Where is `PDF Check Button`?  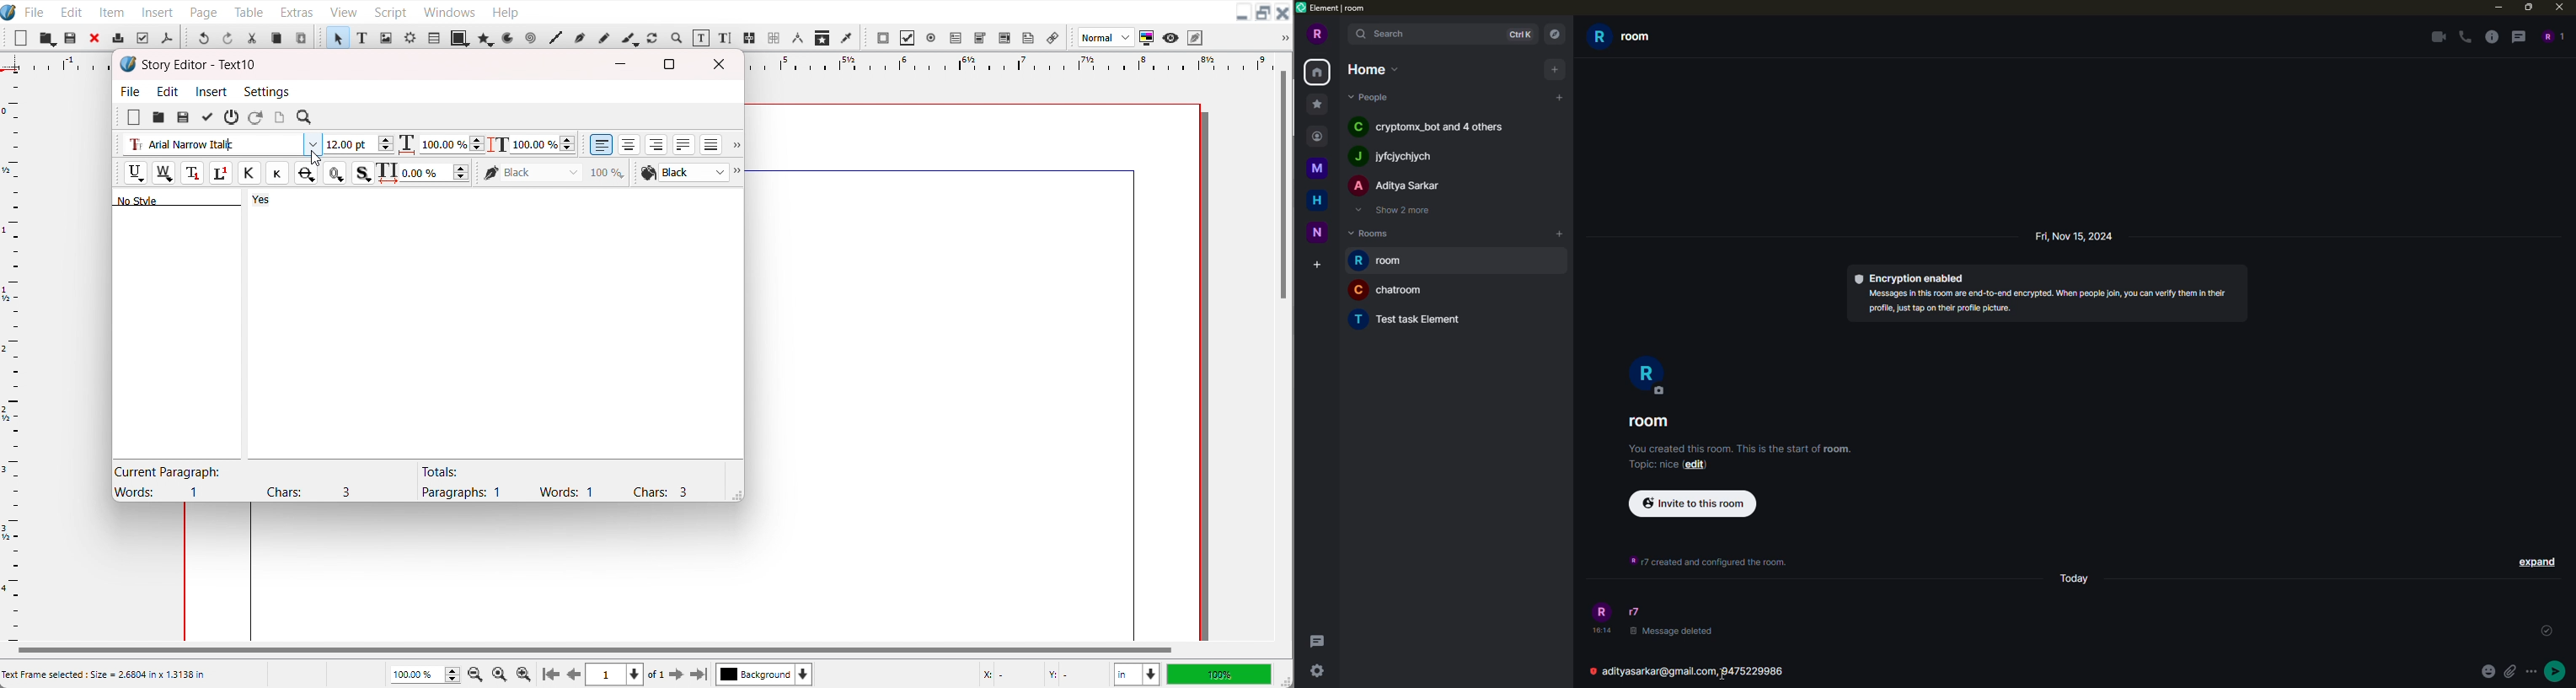
PDF Check Button is located at coordinates (907, 38).